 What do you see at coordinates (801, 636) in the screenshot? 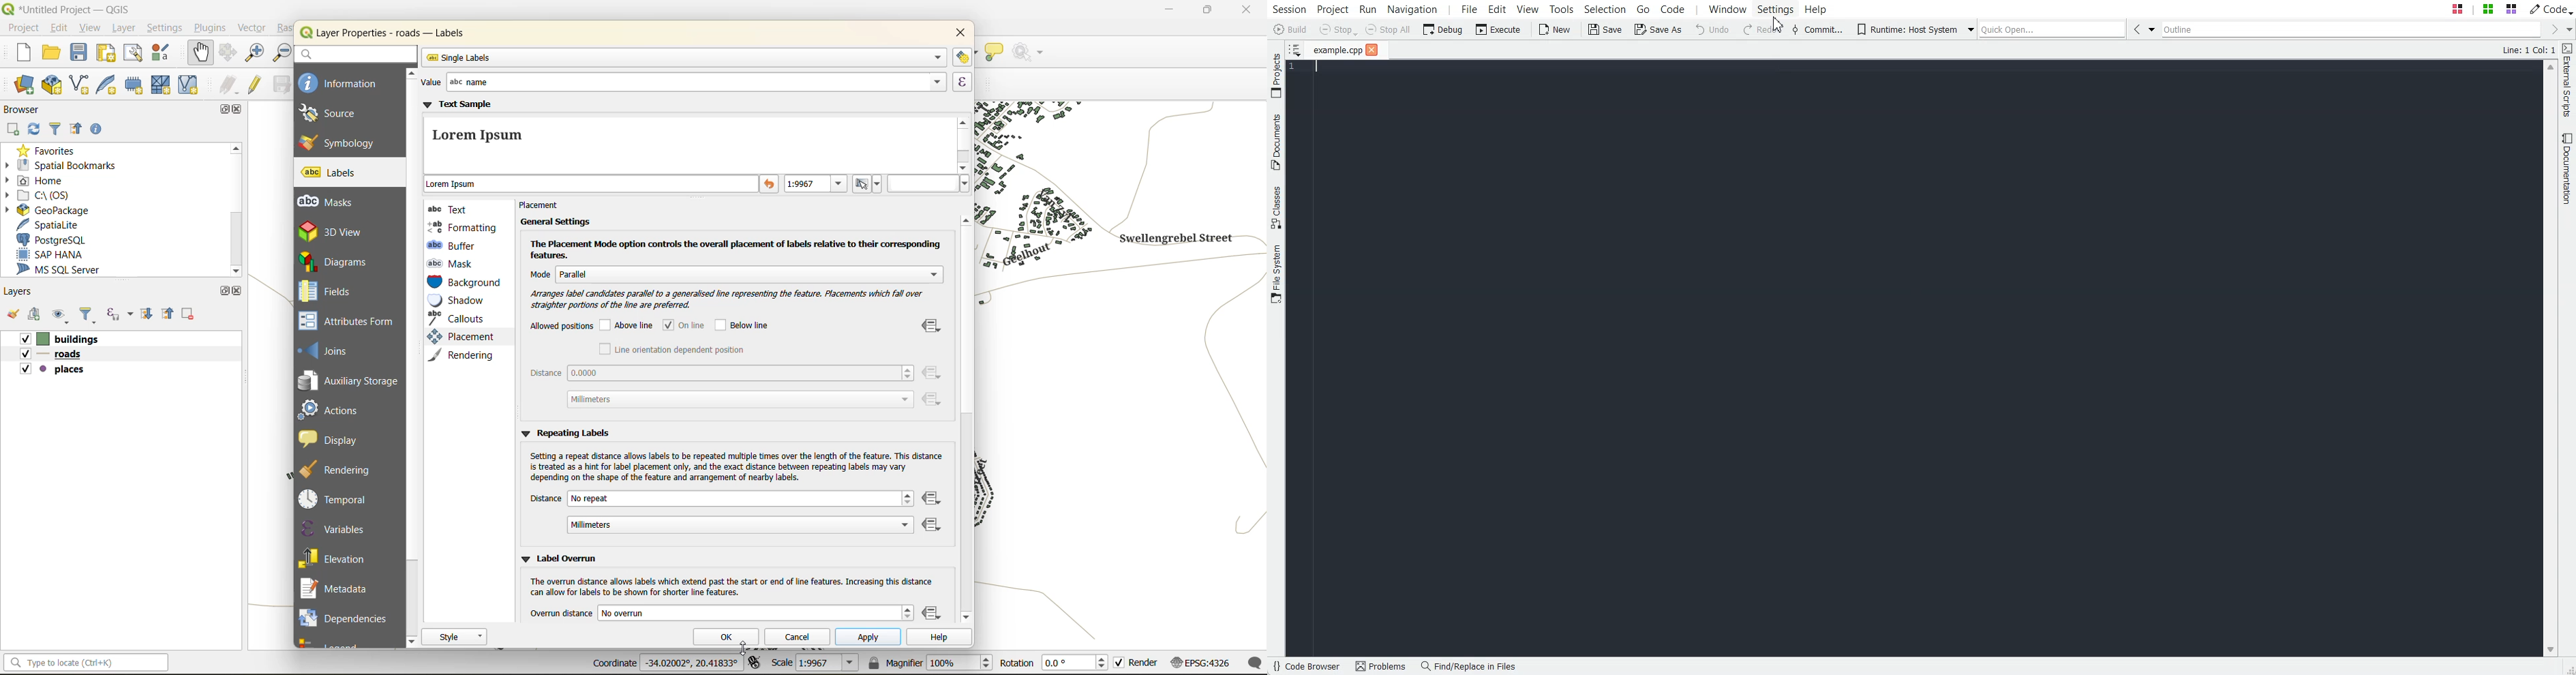
I see `cancel` at bounding box center [801, 636].